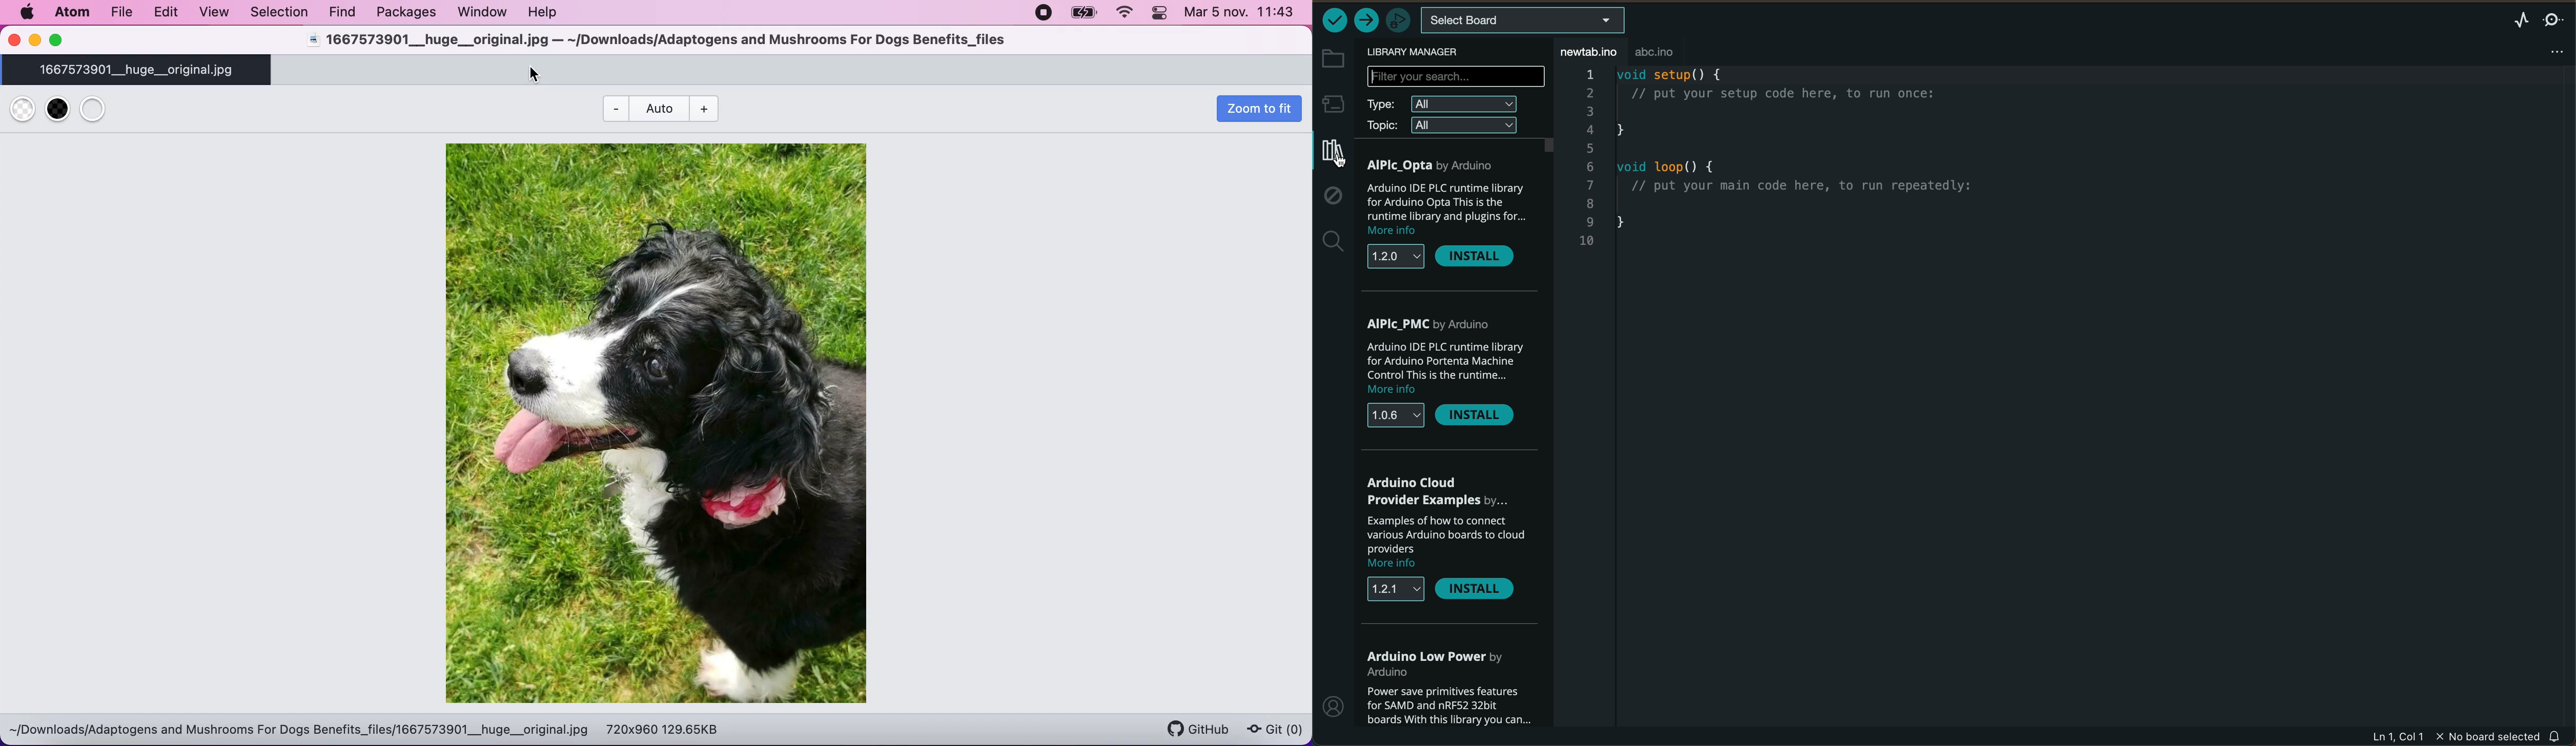 Image resolution: width=2576 pixels, height=756 pixels. What do you see at coordinates (140, 71) in the screenshot?
I see `1667573901__huge__original.jpg` at bounding box center [140, 71].